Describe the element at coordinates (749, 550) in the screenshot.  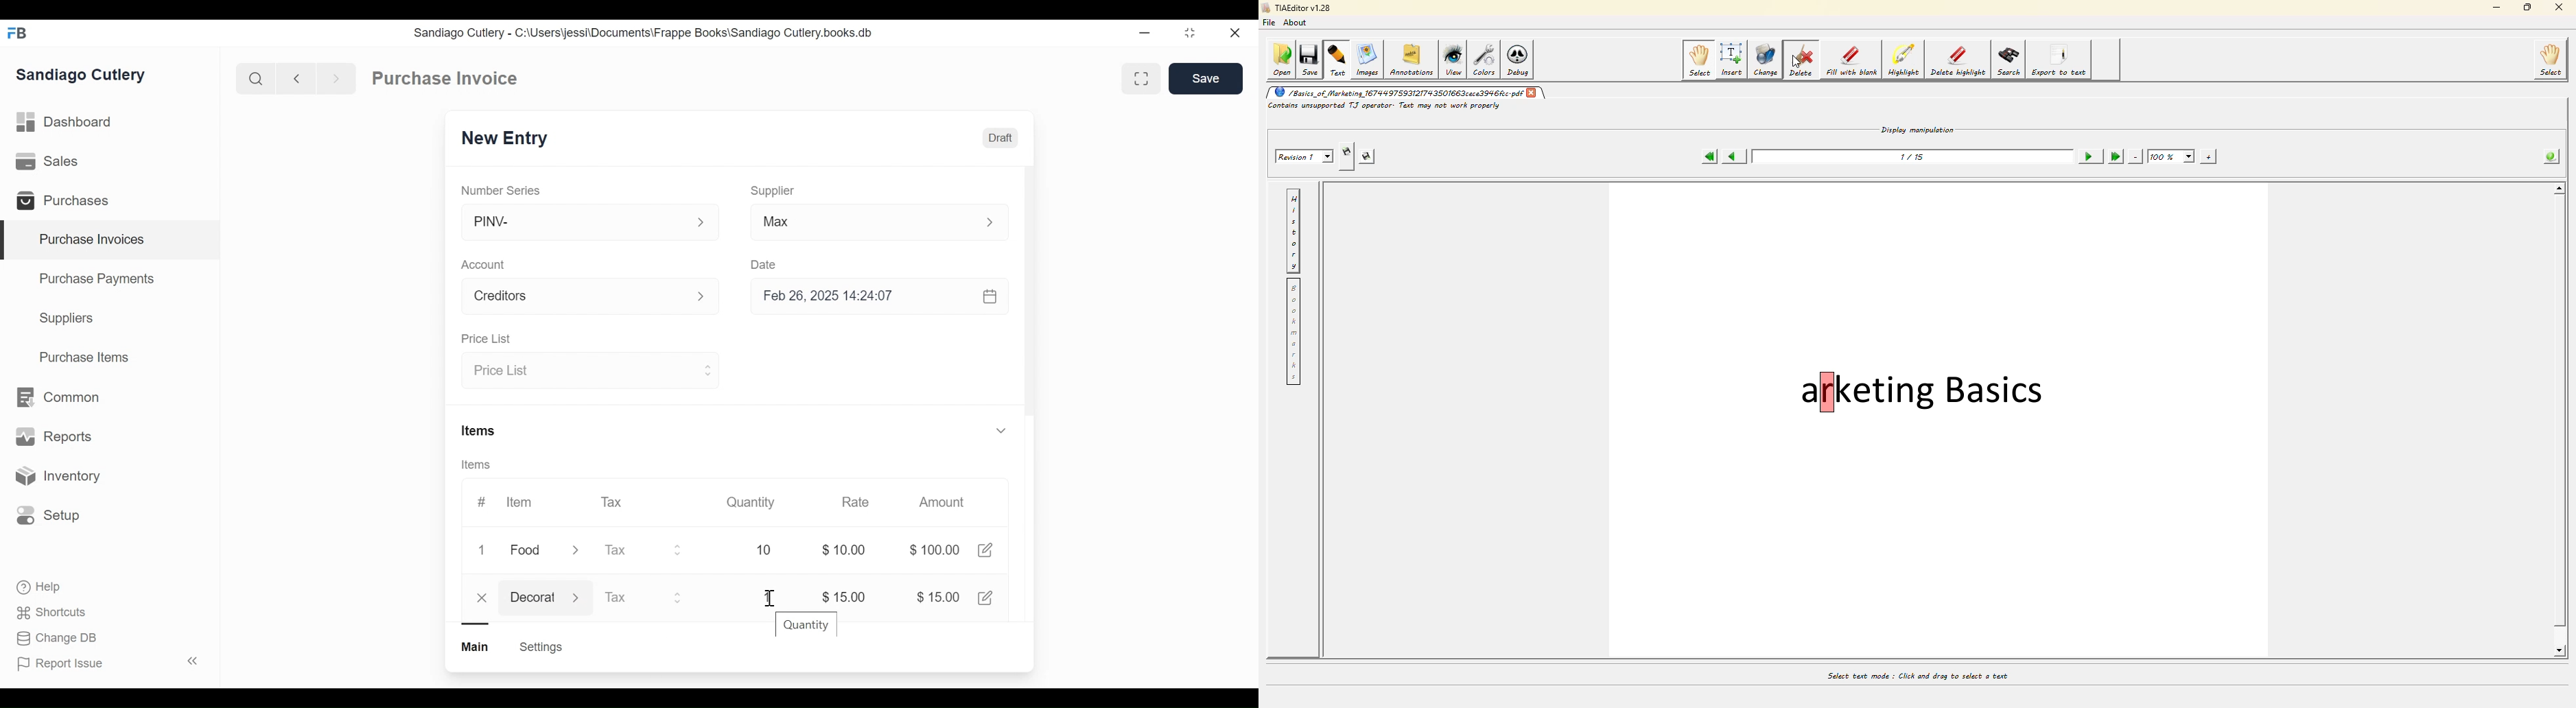
I see `10` at that location.